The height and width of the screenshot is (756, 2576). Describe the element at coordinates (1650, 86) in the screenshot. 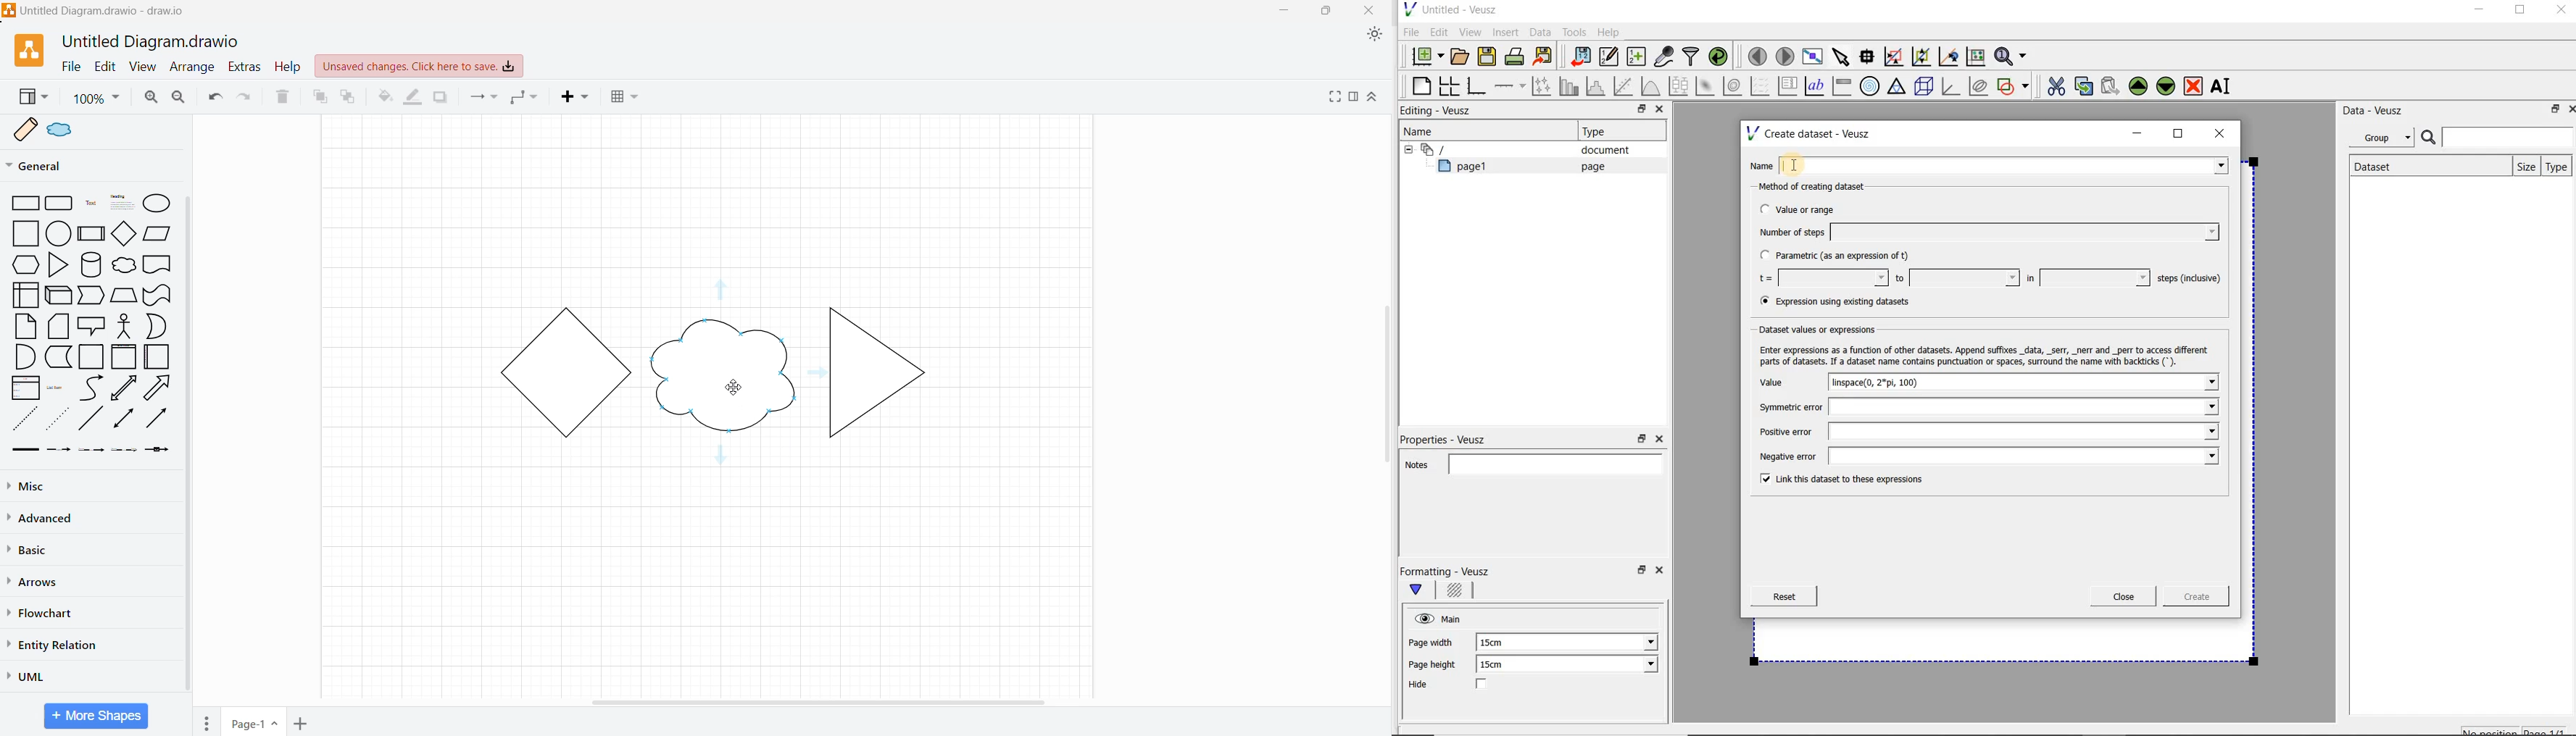

I see `plot a function` at that location.